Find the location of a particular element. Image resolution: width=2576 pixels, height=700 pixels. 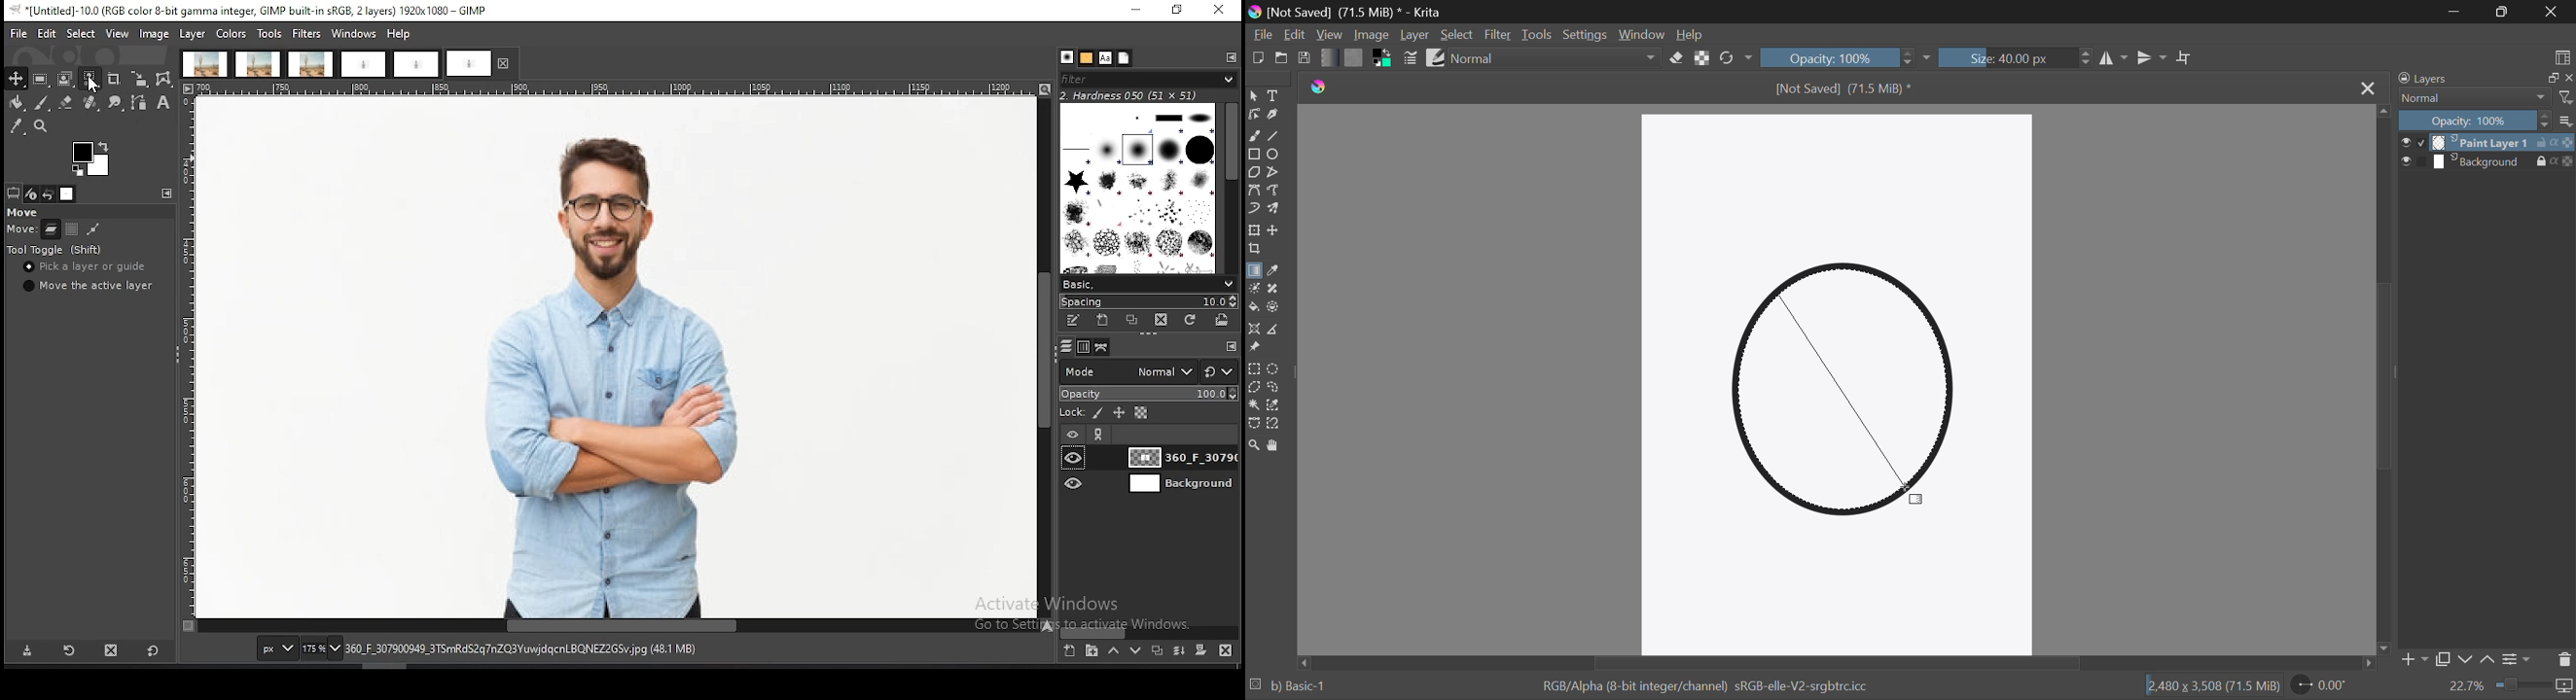

Copy Layer is located at coordinates (2445, 659).